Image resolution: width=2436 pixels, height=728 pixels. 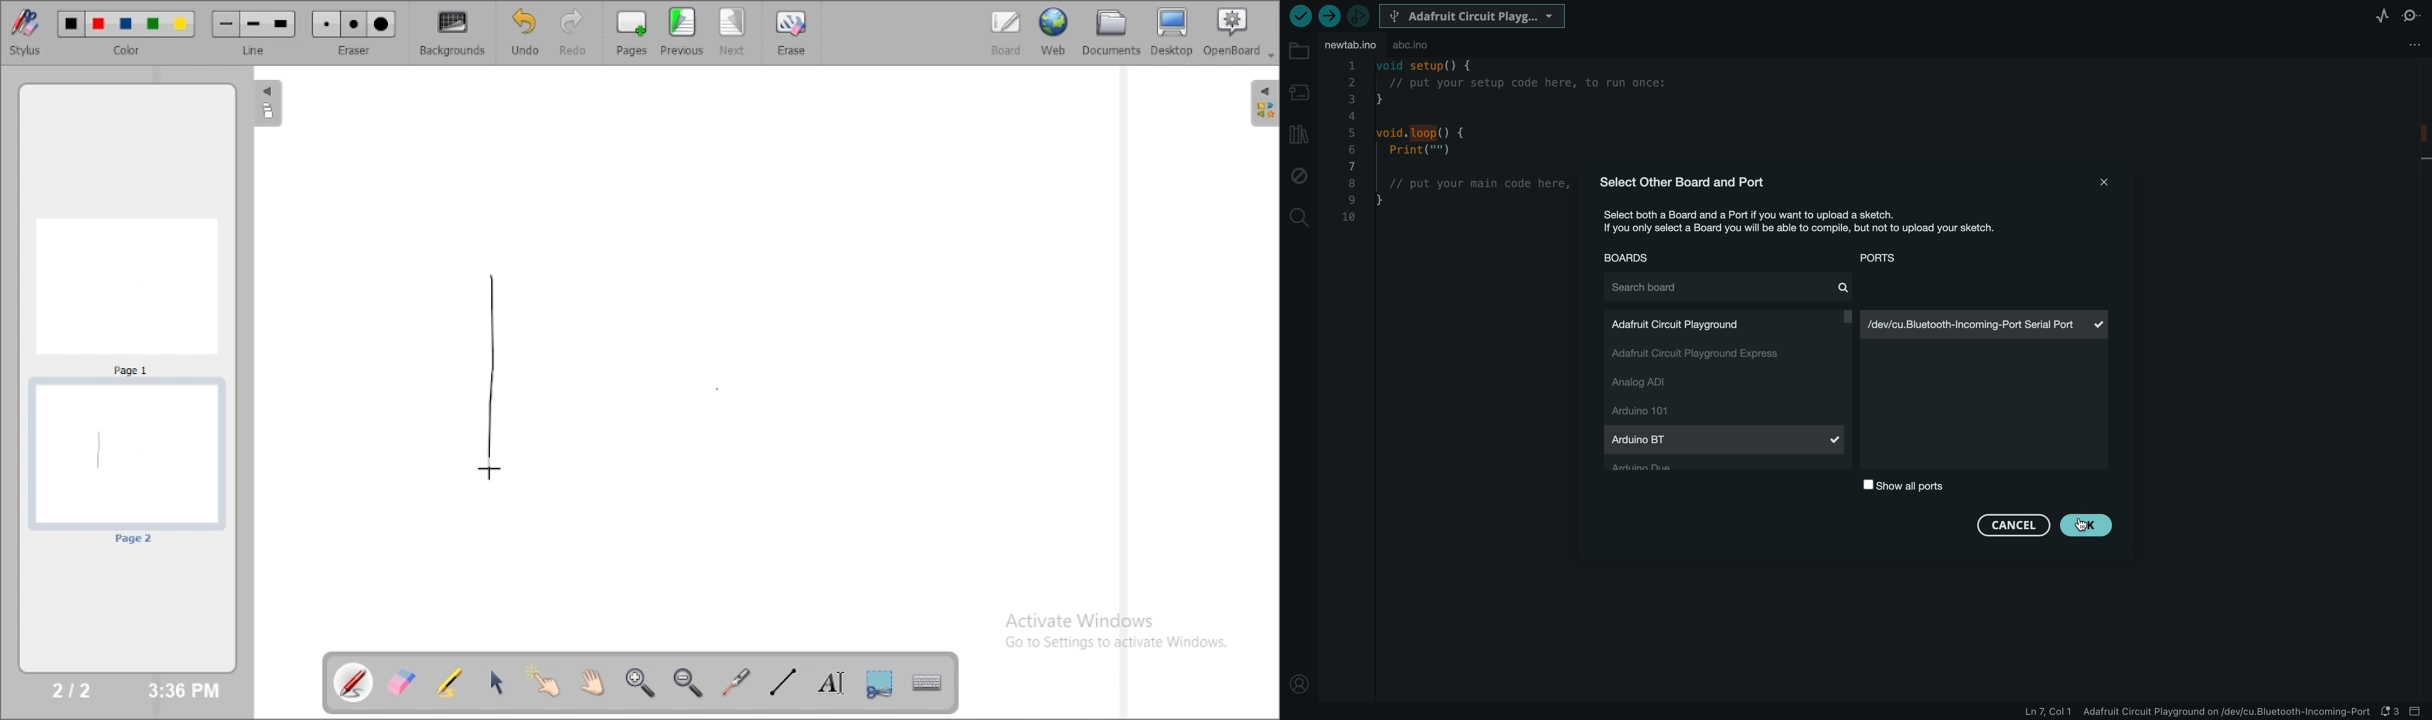 What do you see at coordinates (1638, 260) in the screenshot?
I see `boards` at bounding box center [1638, 260].